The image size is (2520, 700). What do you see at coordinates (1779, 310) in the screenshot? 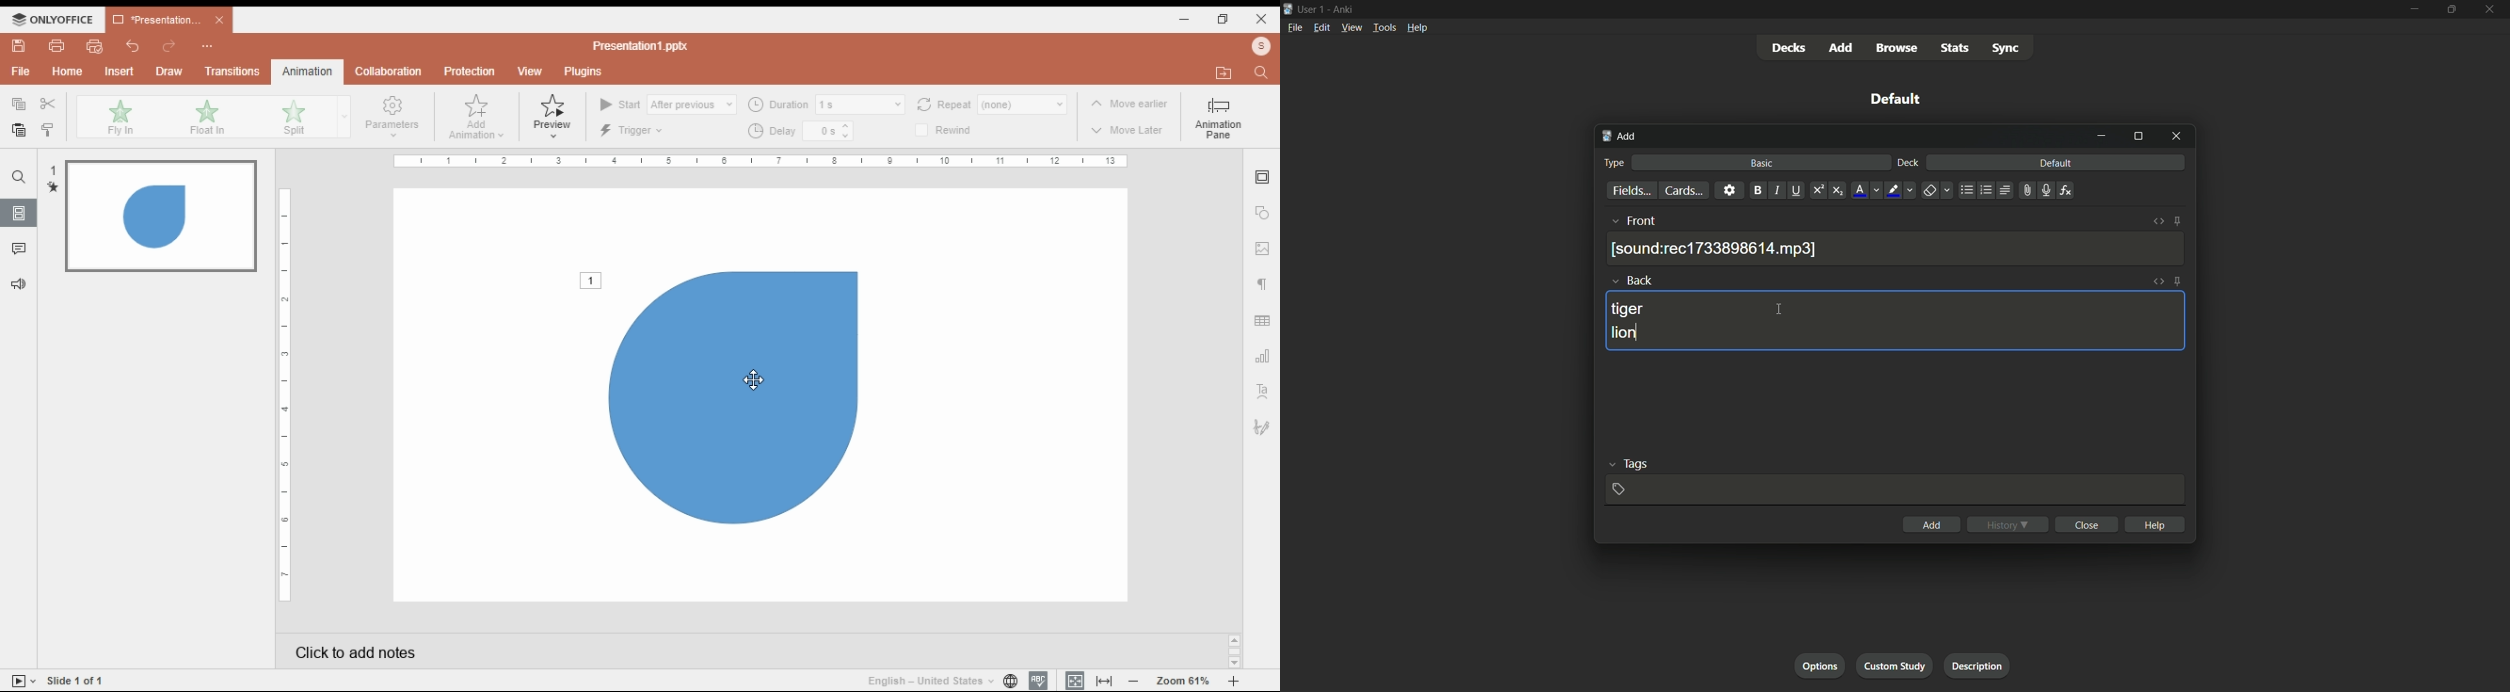
I see `cursor` at bounding box center [1779, 310].